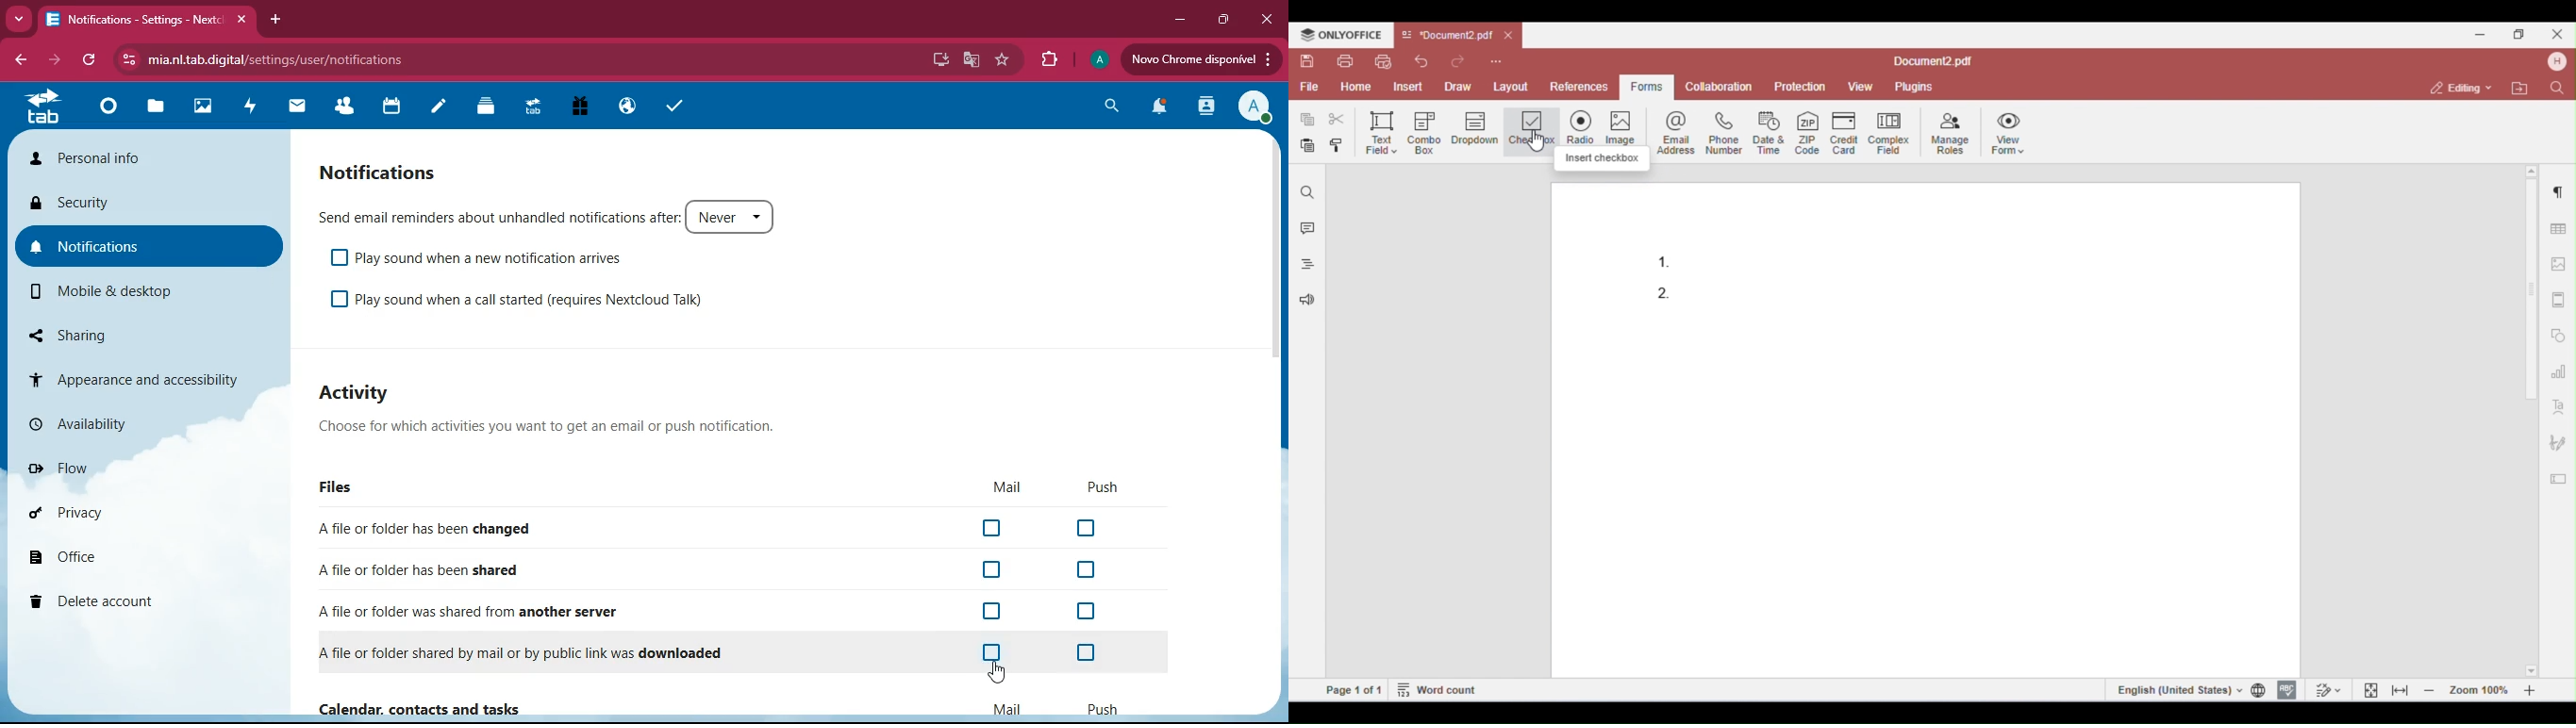 This screenshot has height=728, width=2576. What do you see at coordinates (482, 258) in the screenshot?
I see `play sound` at bounding box center [482, 258].